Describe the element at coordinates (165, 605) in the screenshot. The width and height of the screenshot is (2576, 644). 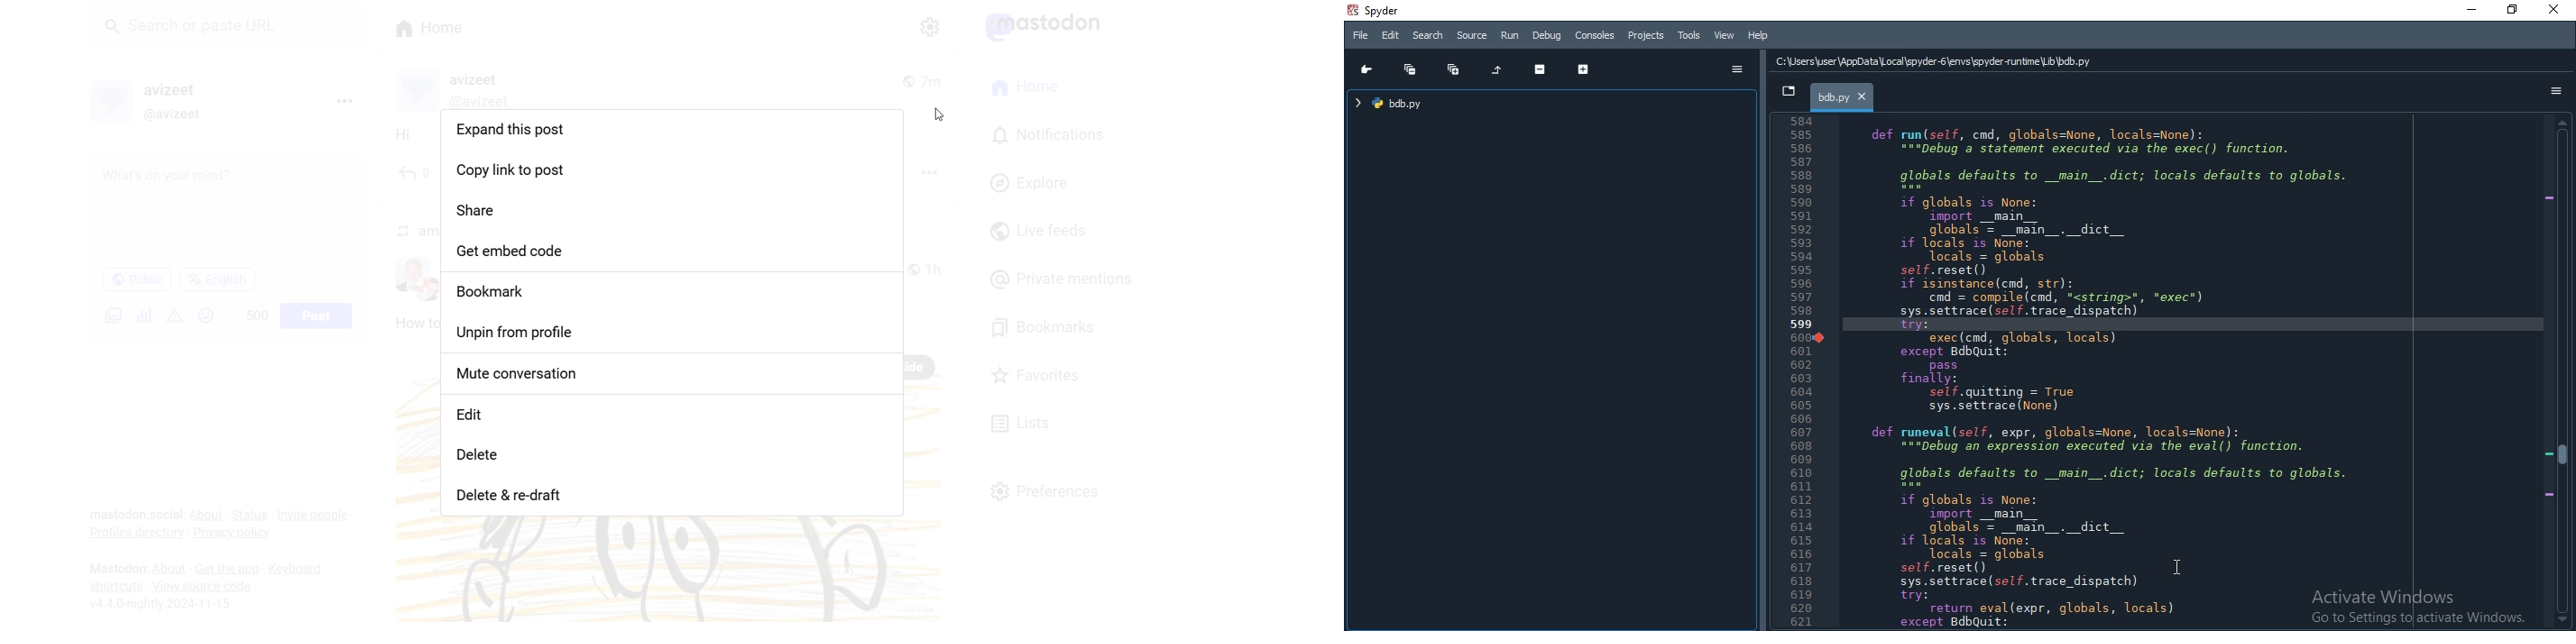
I see `Version` at that location.